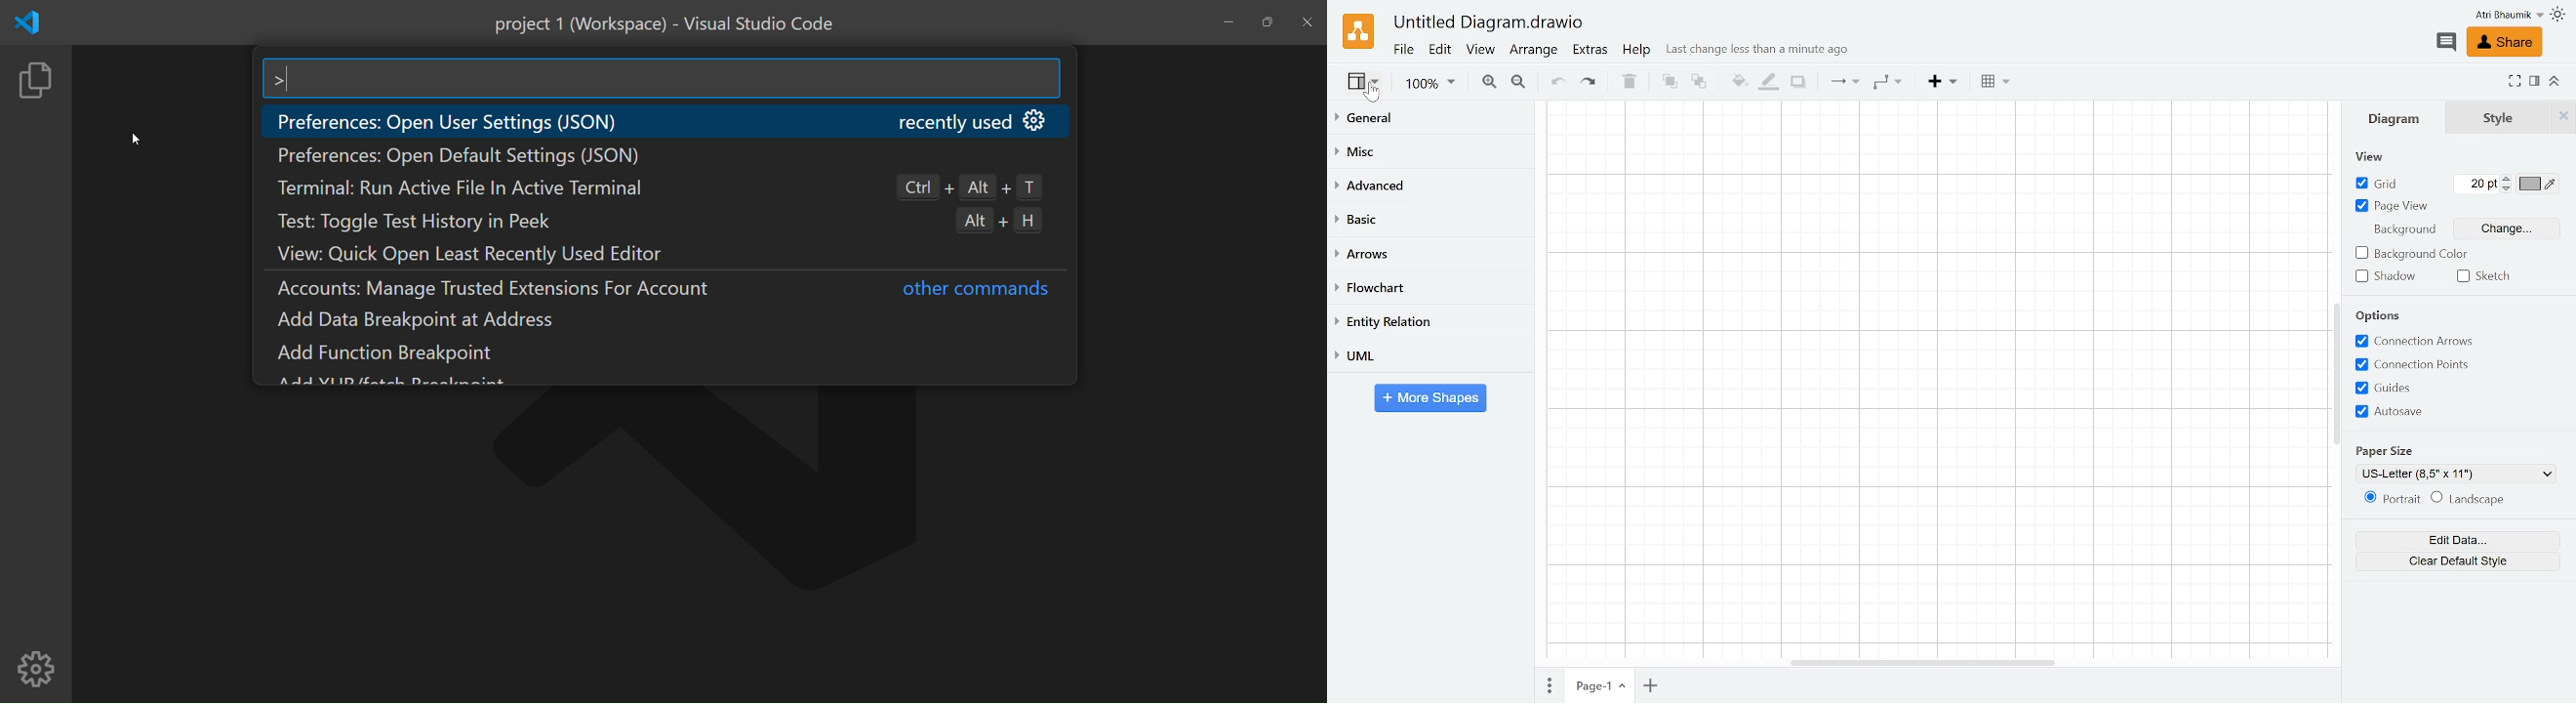 This screenshot has width=2576, height=728. Describe the element at coordinates (1549, 686) in the screenshot. I see `Pages` at that location.